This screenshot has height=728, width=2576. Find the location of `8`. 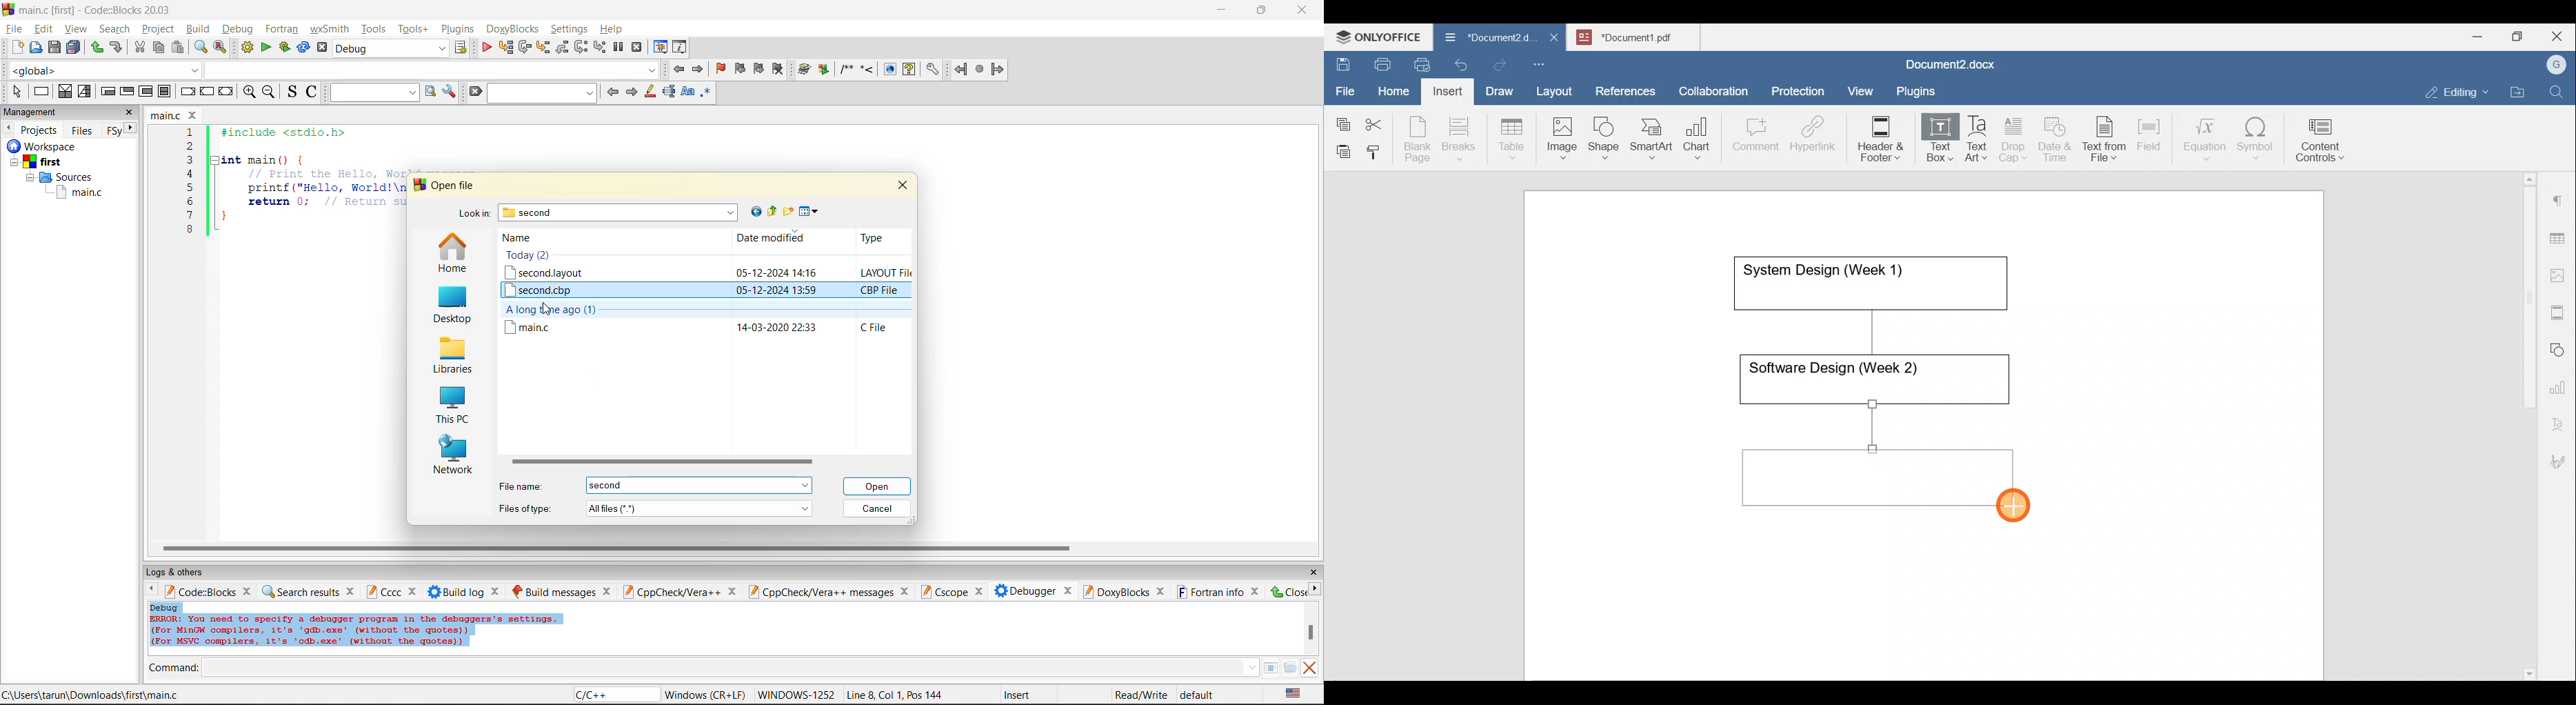

8 is located at coordinates (190, 230).